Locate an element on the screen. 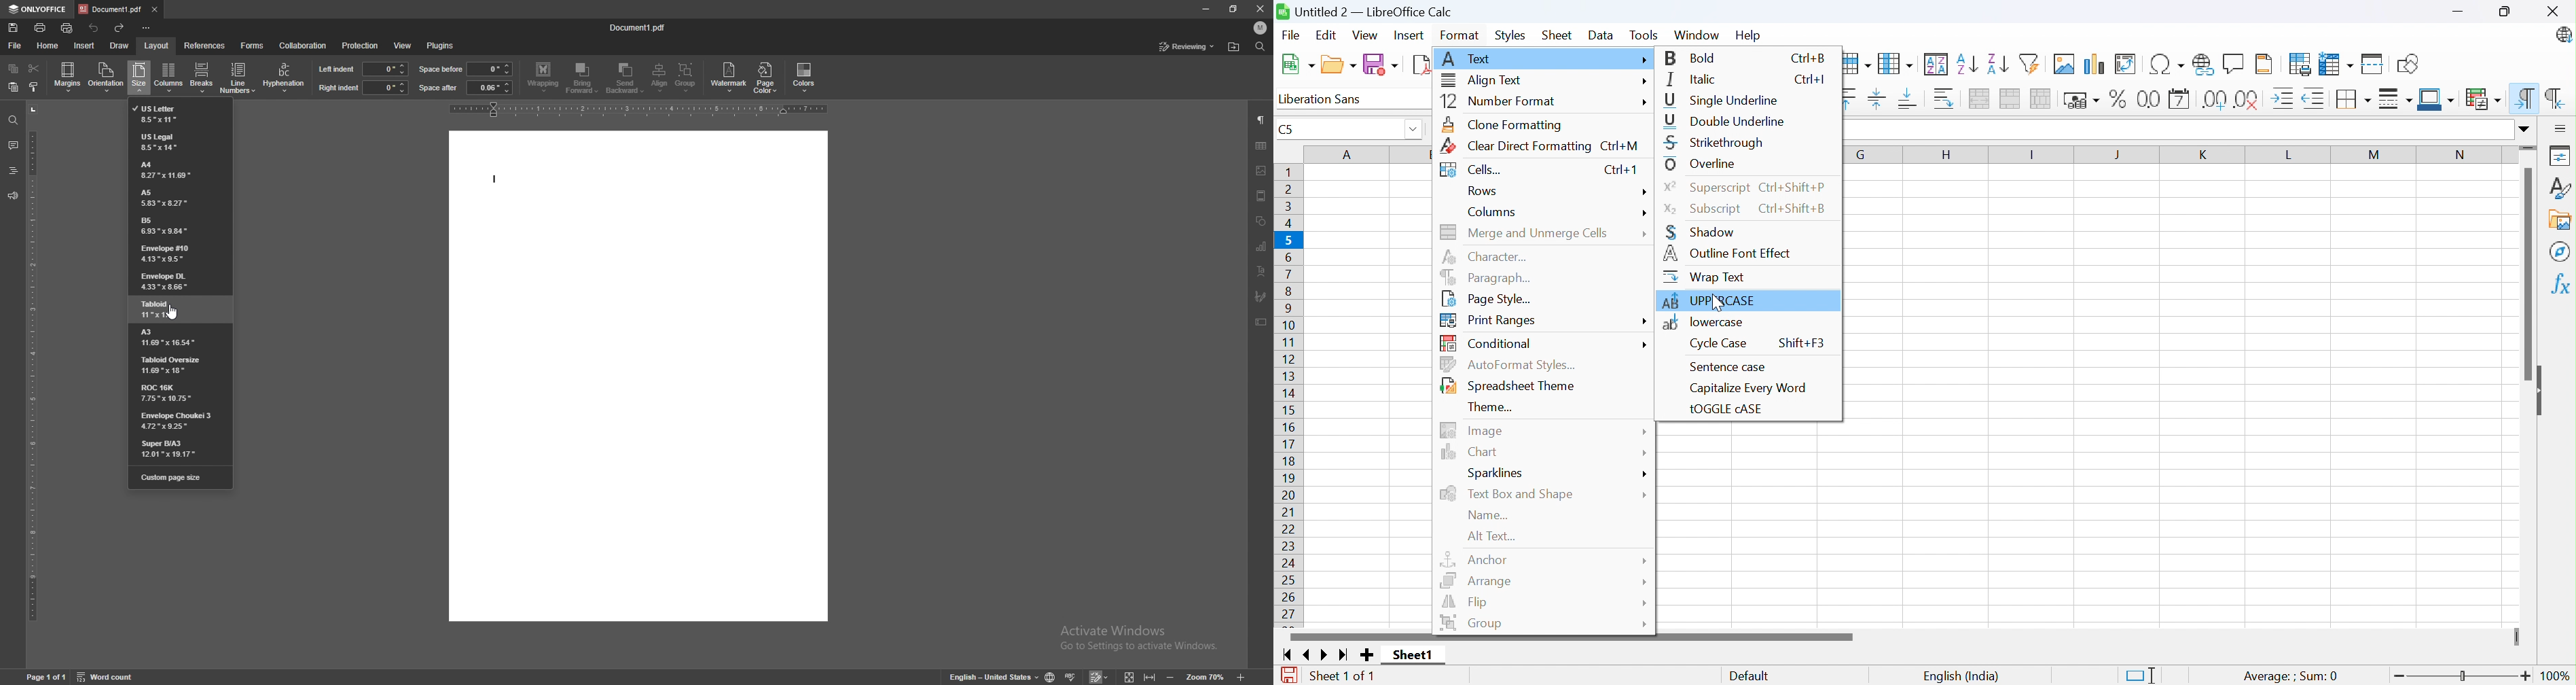 Image resolution: width=2576 pixels, height=700 pixels. page color is located at coordinates (767, 77).